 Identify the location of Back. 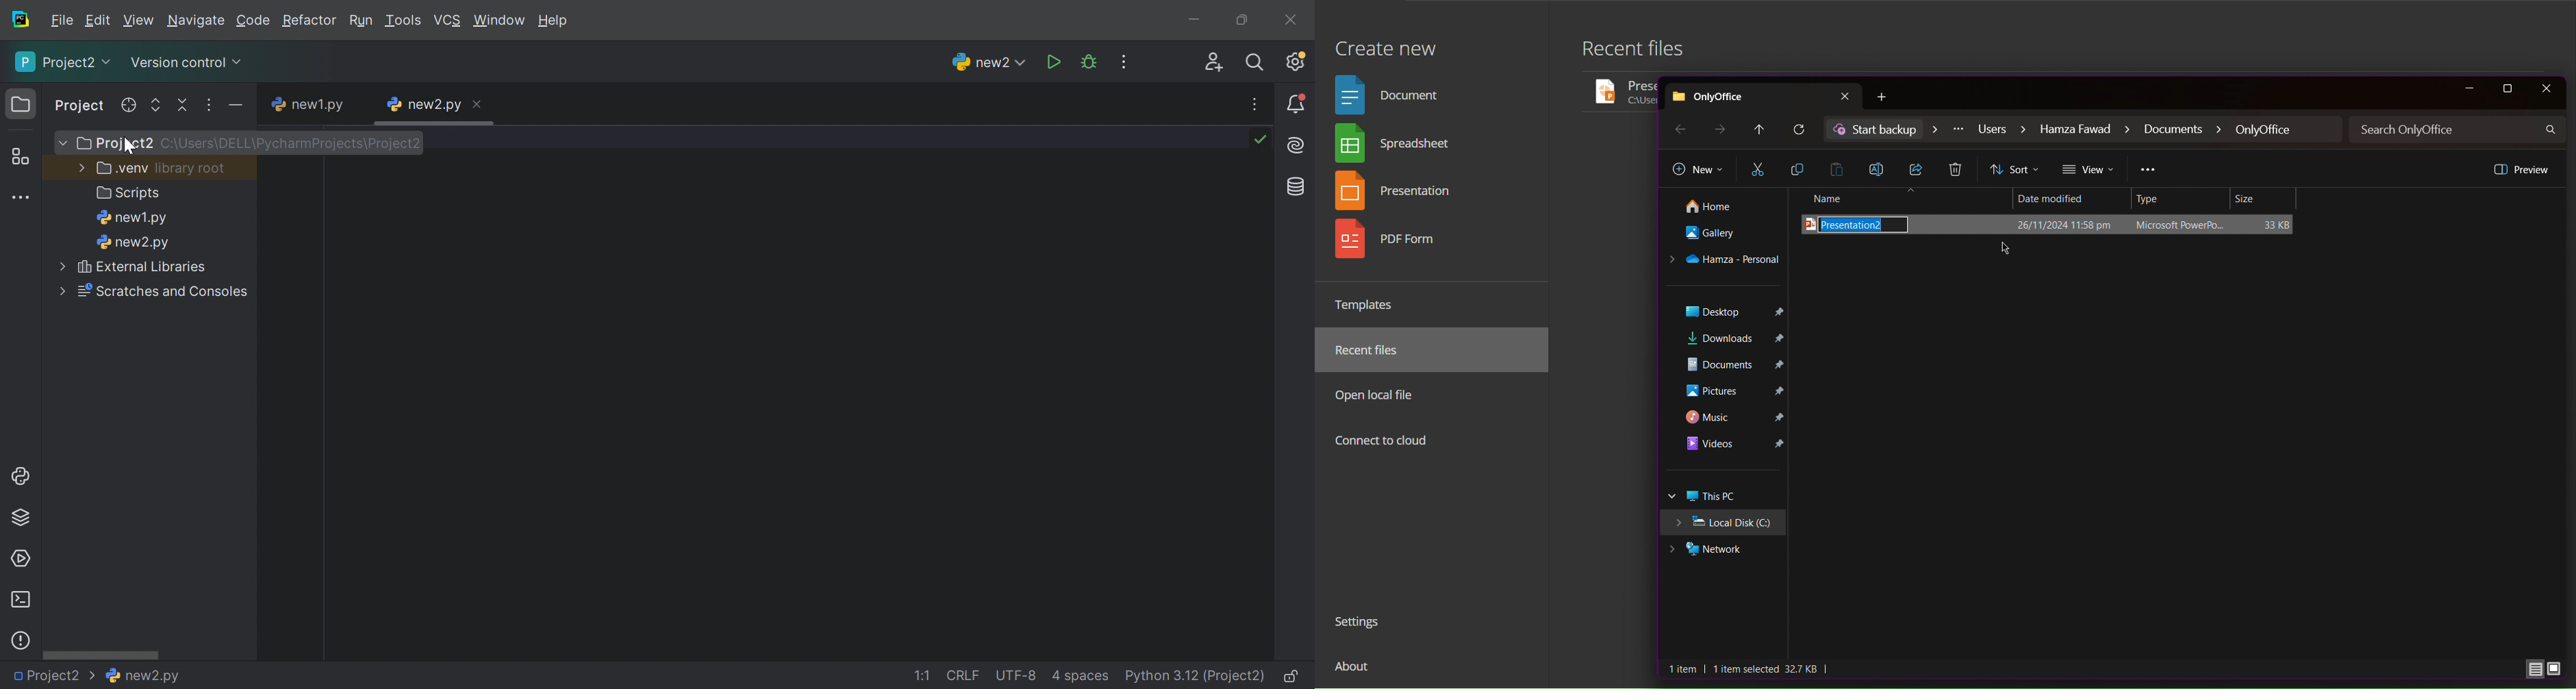
(1679, 128).